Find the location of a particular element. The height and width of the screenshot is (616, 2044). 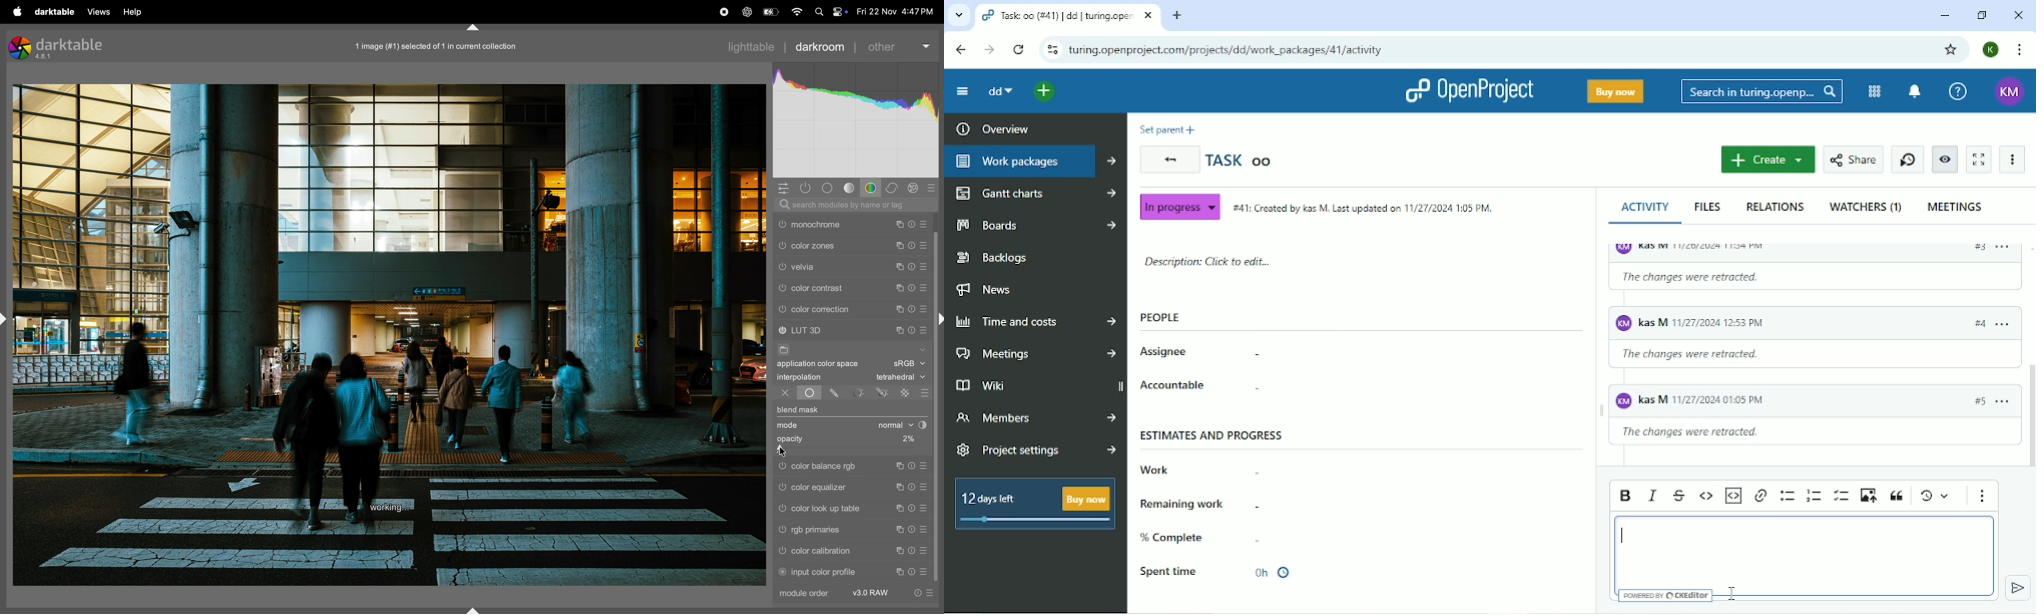

Assignee is located at coordinates (1199, 353).